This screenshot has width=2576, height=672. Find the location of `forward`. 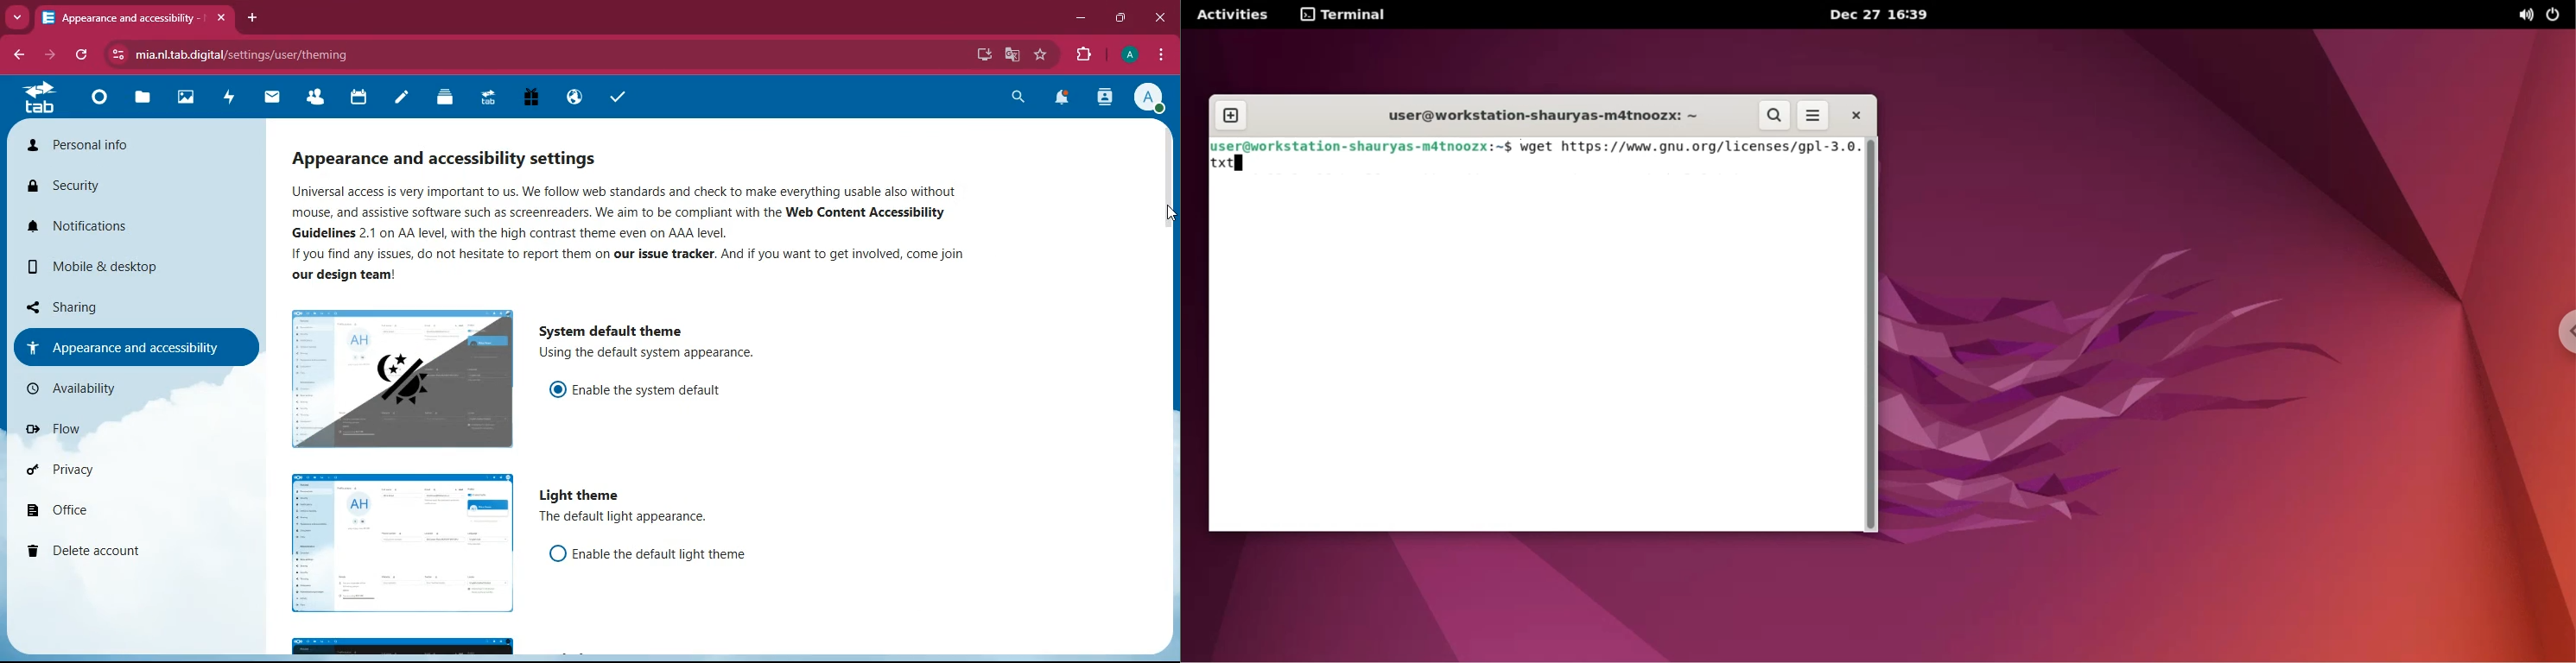

forward is located at coordinates (52, 55).